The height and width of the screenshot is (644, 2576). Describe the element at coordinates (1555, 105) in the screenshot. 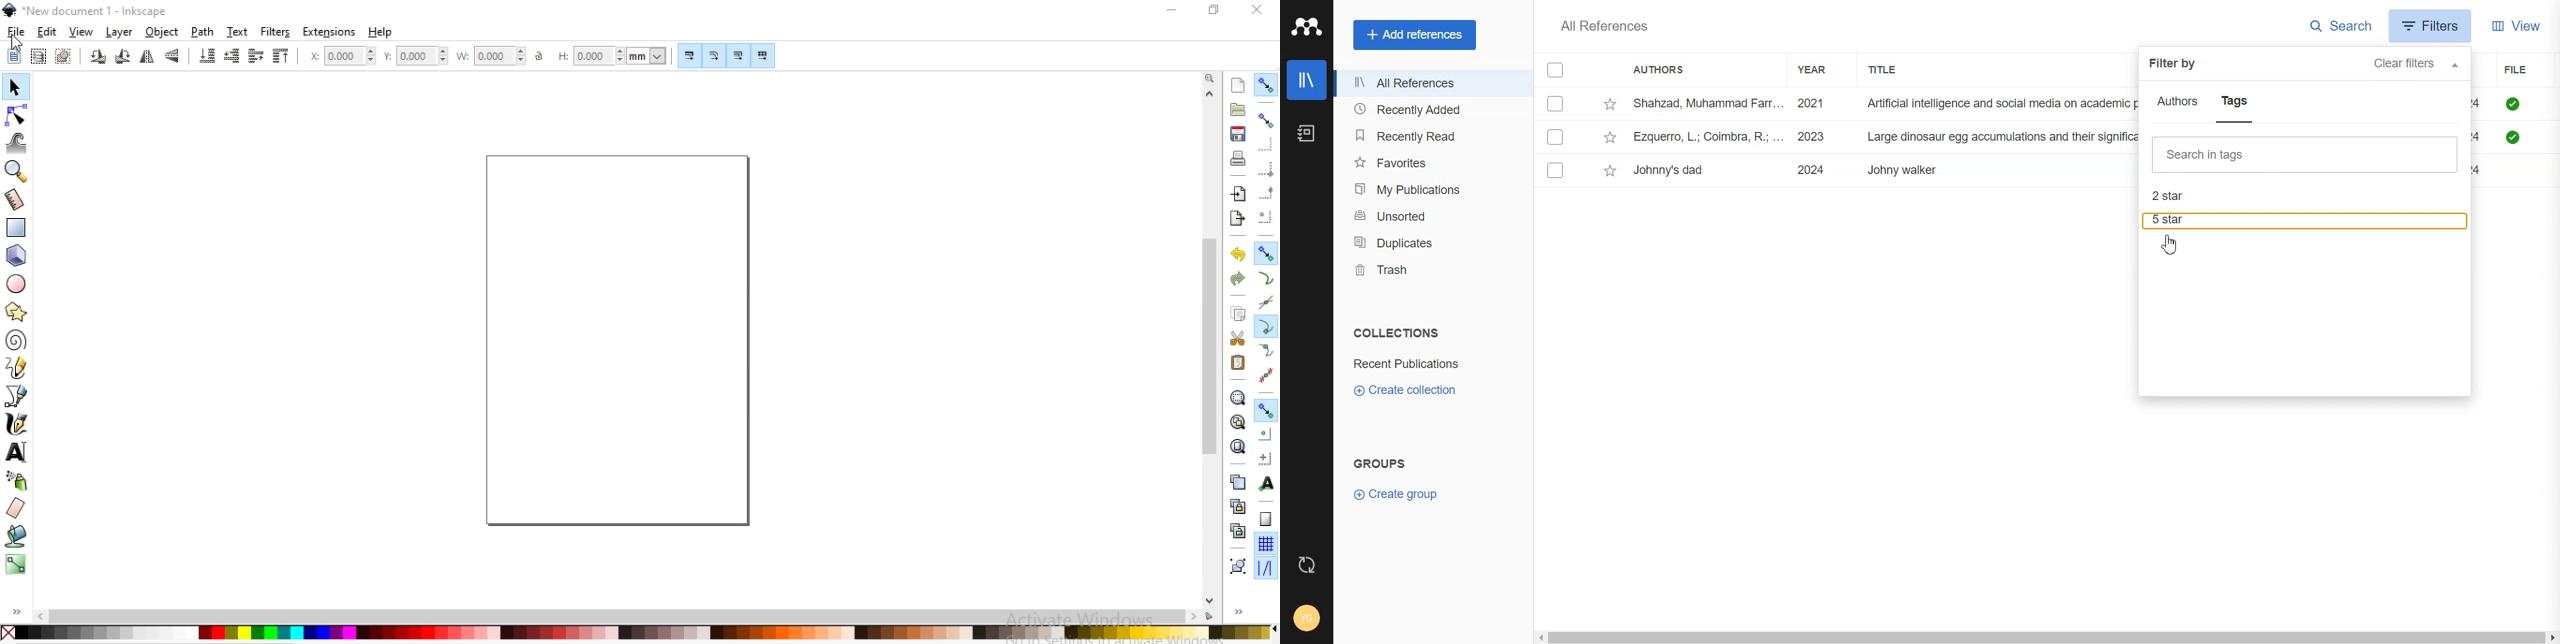

I see `select entry` at that location.